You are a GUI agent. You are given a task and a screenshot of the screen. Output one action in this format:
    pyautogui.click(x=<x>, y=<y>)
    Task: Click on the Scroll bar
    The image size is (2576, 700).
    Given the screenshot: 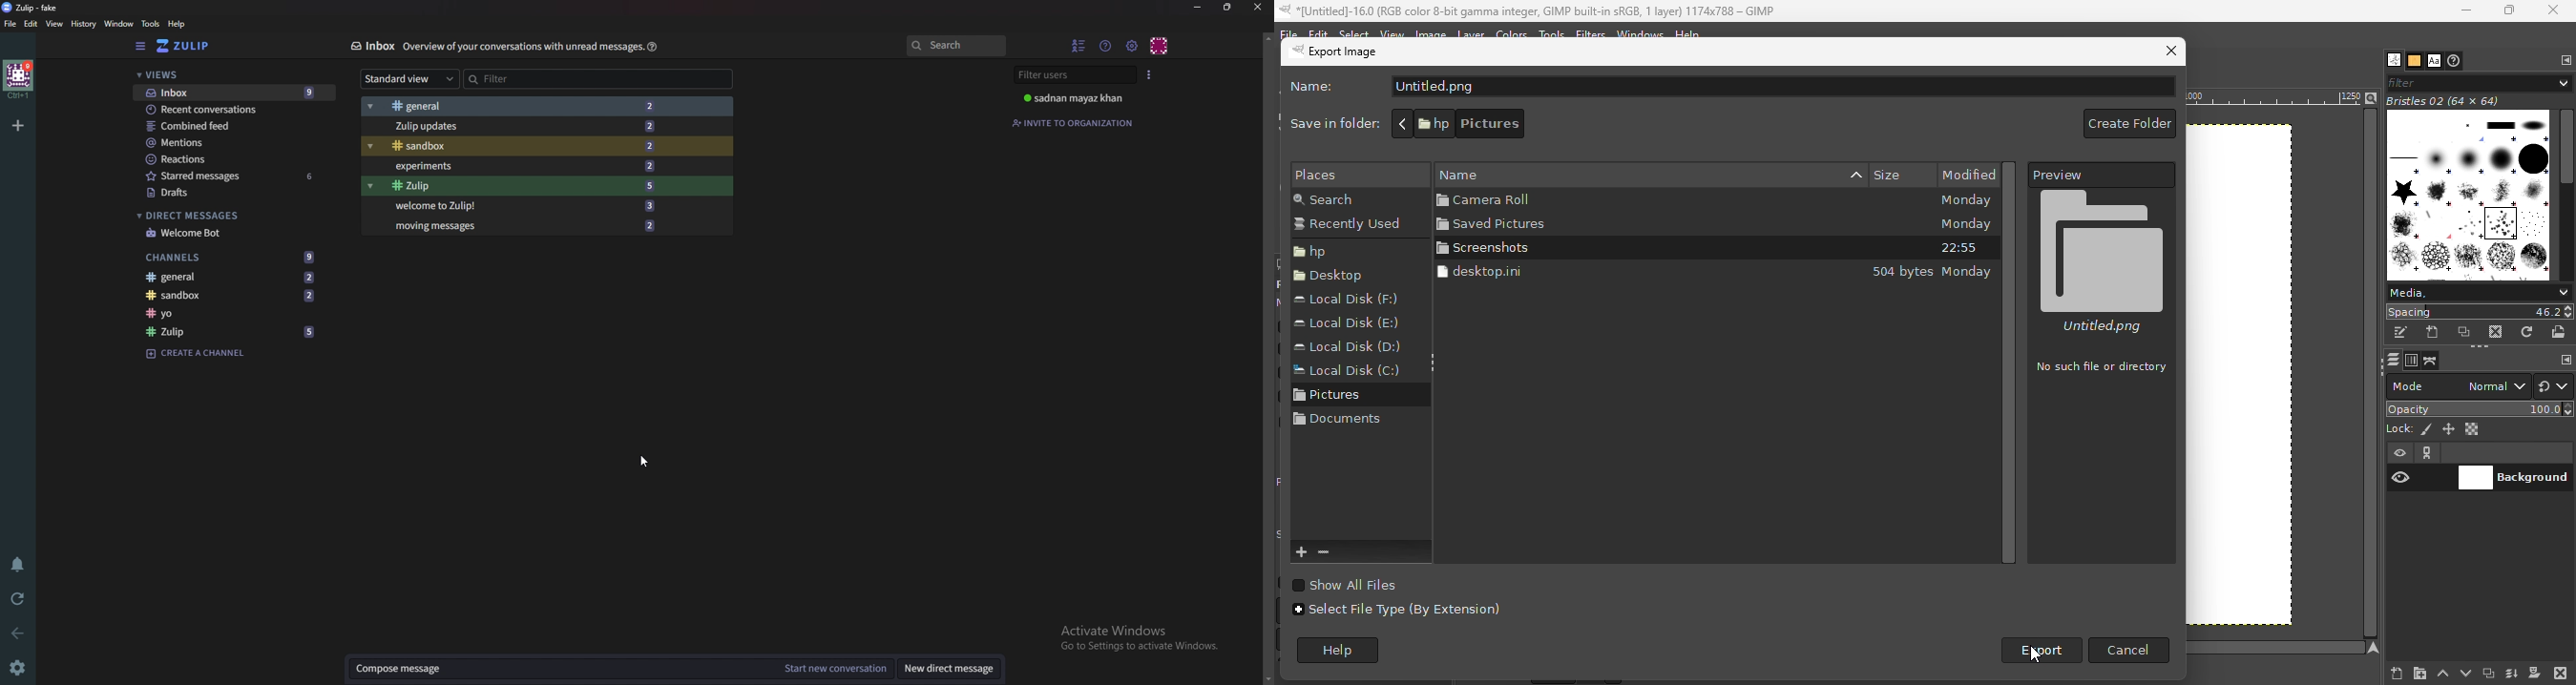 What is the action you would take?
    pyautogui.click(x=1268, y=358)
    